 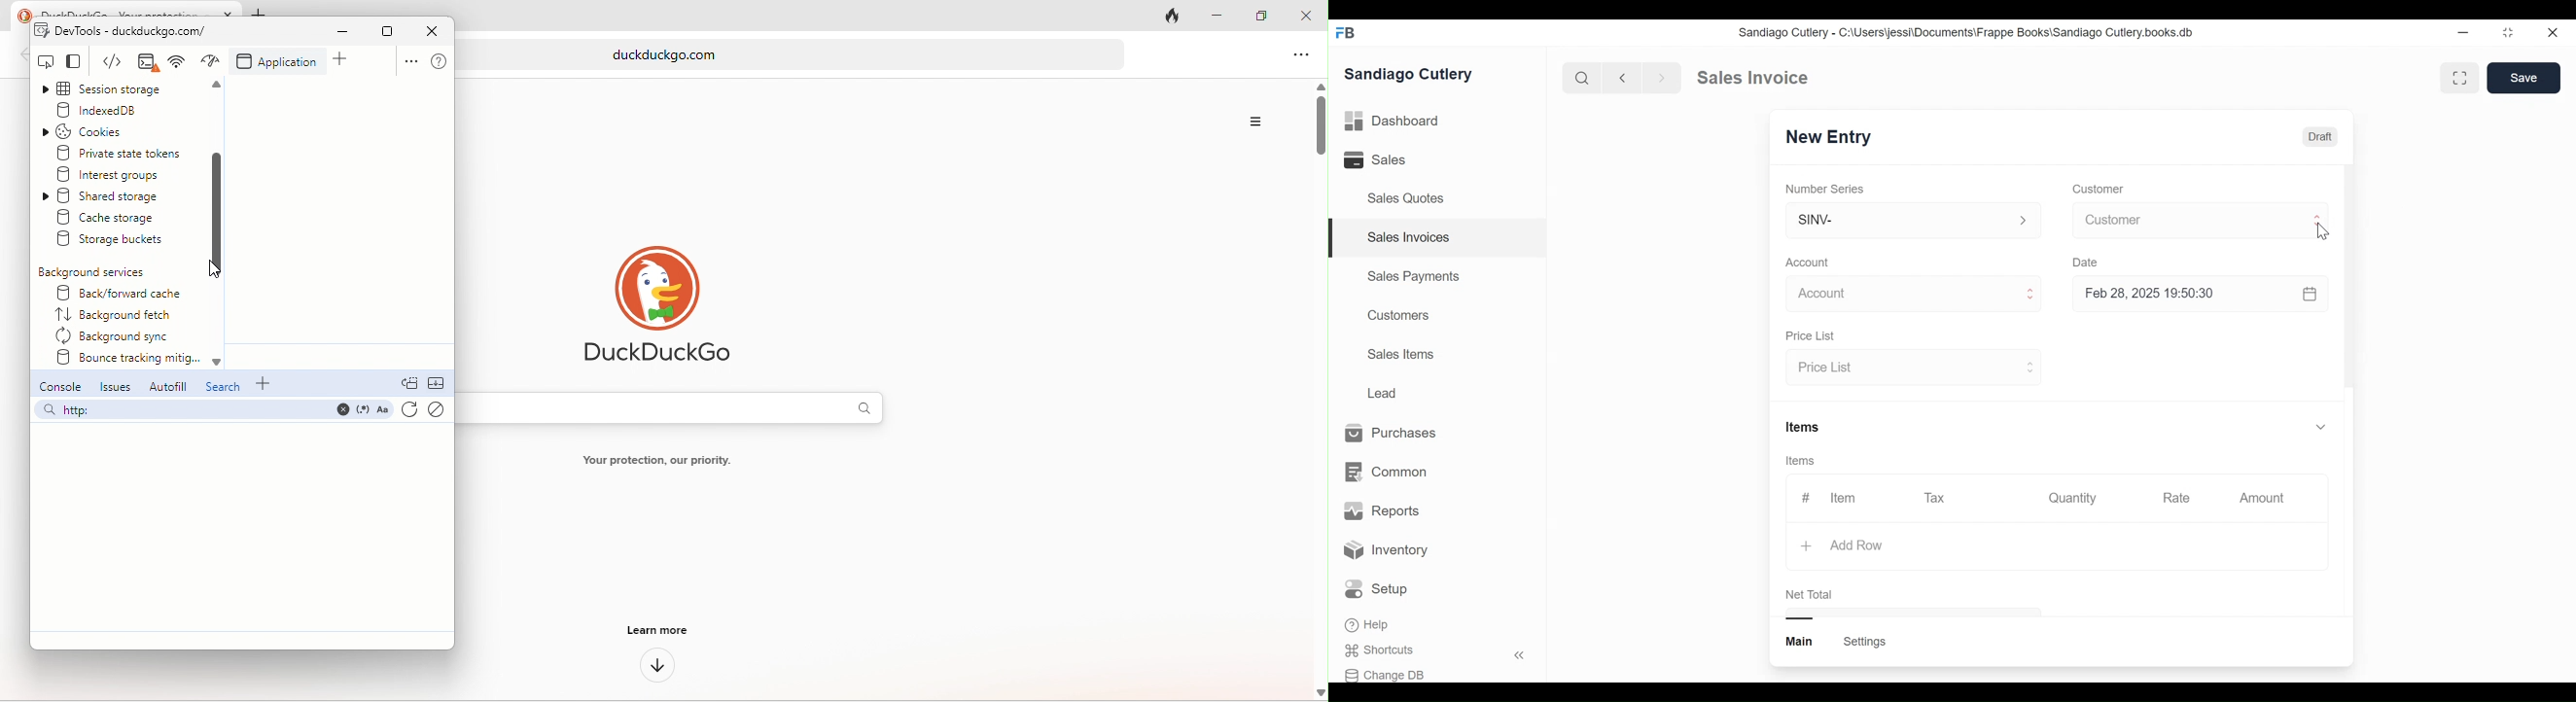 What do you see at coordinates (1965, 32) in the screenshot?
I see `Sandiago Cutlery - C:\Users\jessi\Documents\Frappe Books\Sandiago Cutlery.books.db` at bounding box center [1965, 32].